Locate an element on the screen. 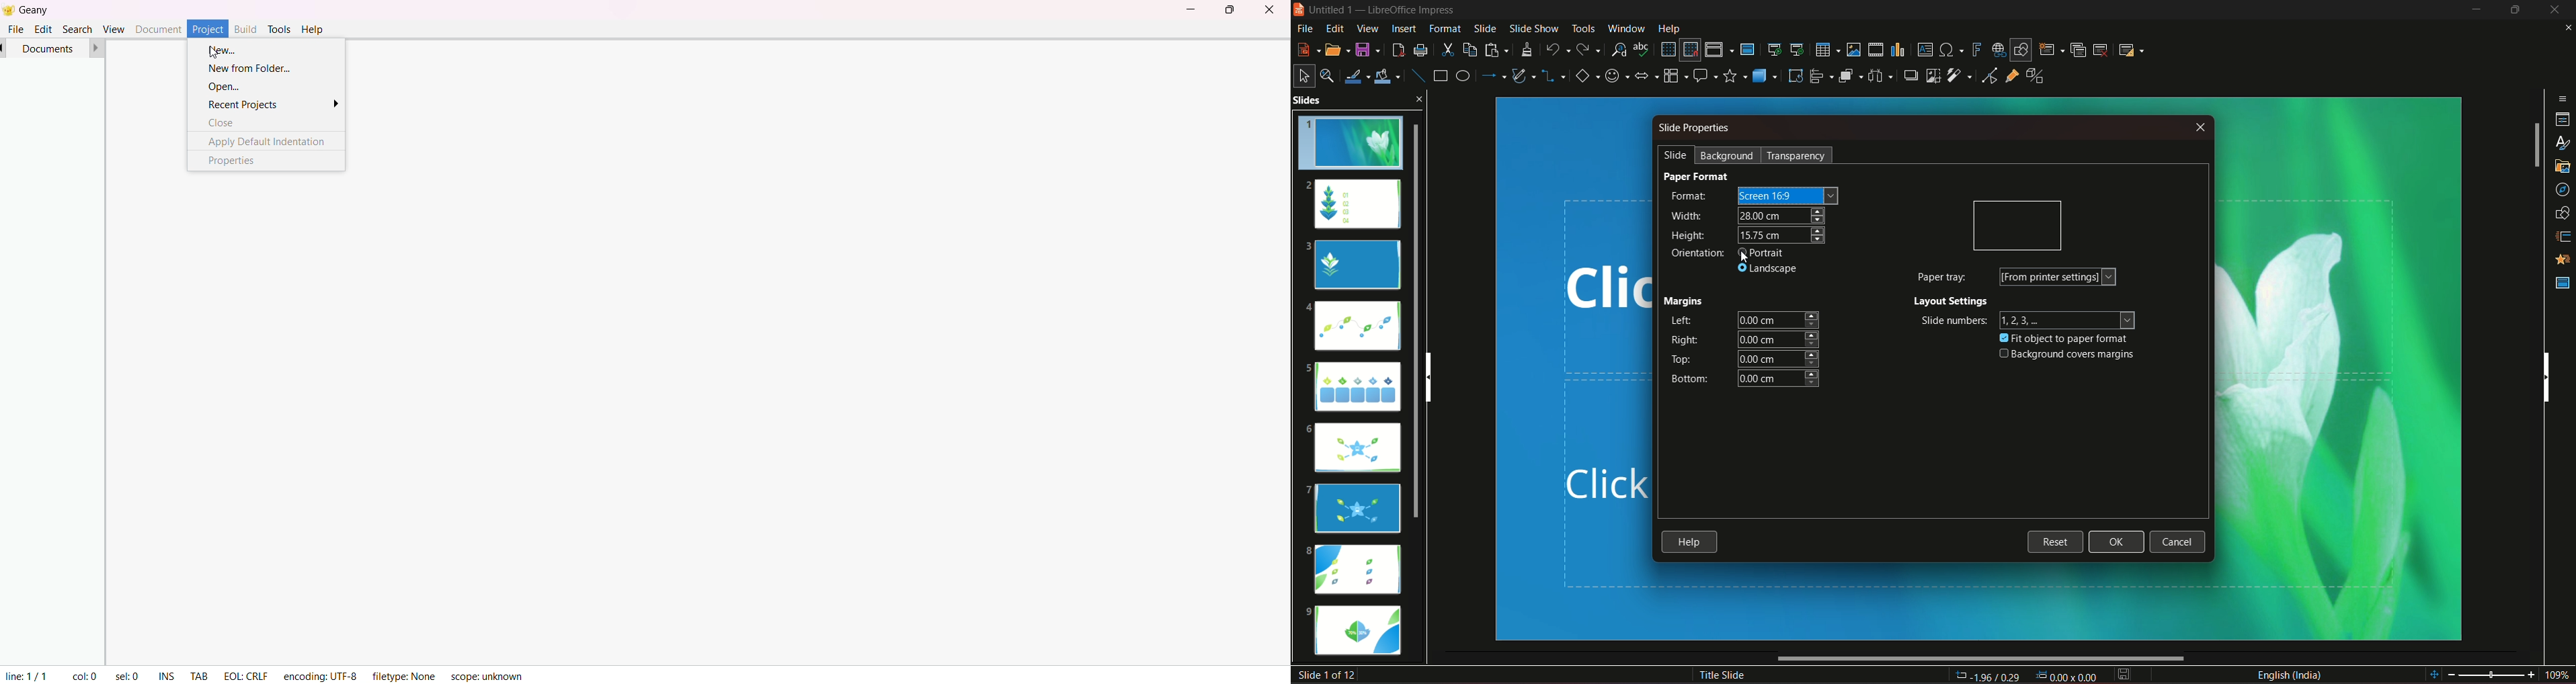 The height and width of the screenshot is (700, 2576). slide 1 is located at coordinates (1355, 141).